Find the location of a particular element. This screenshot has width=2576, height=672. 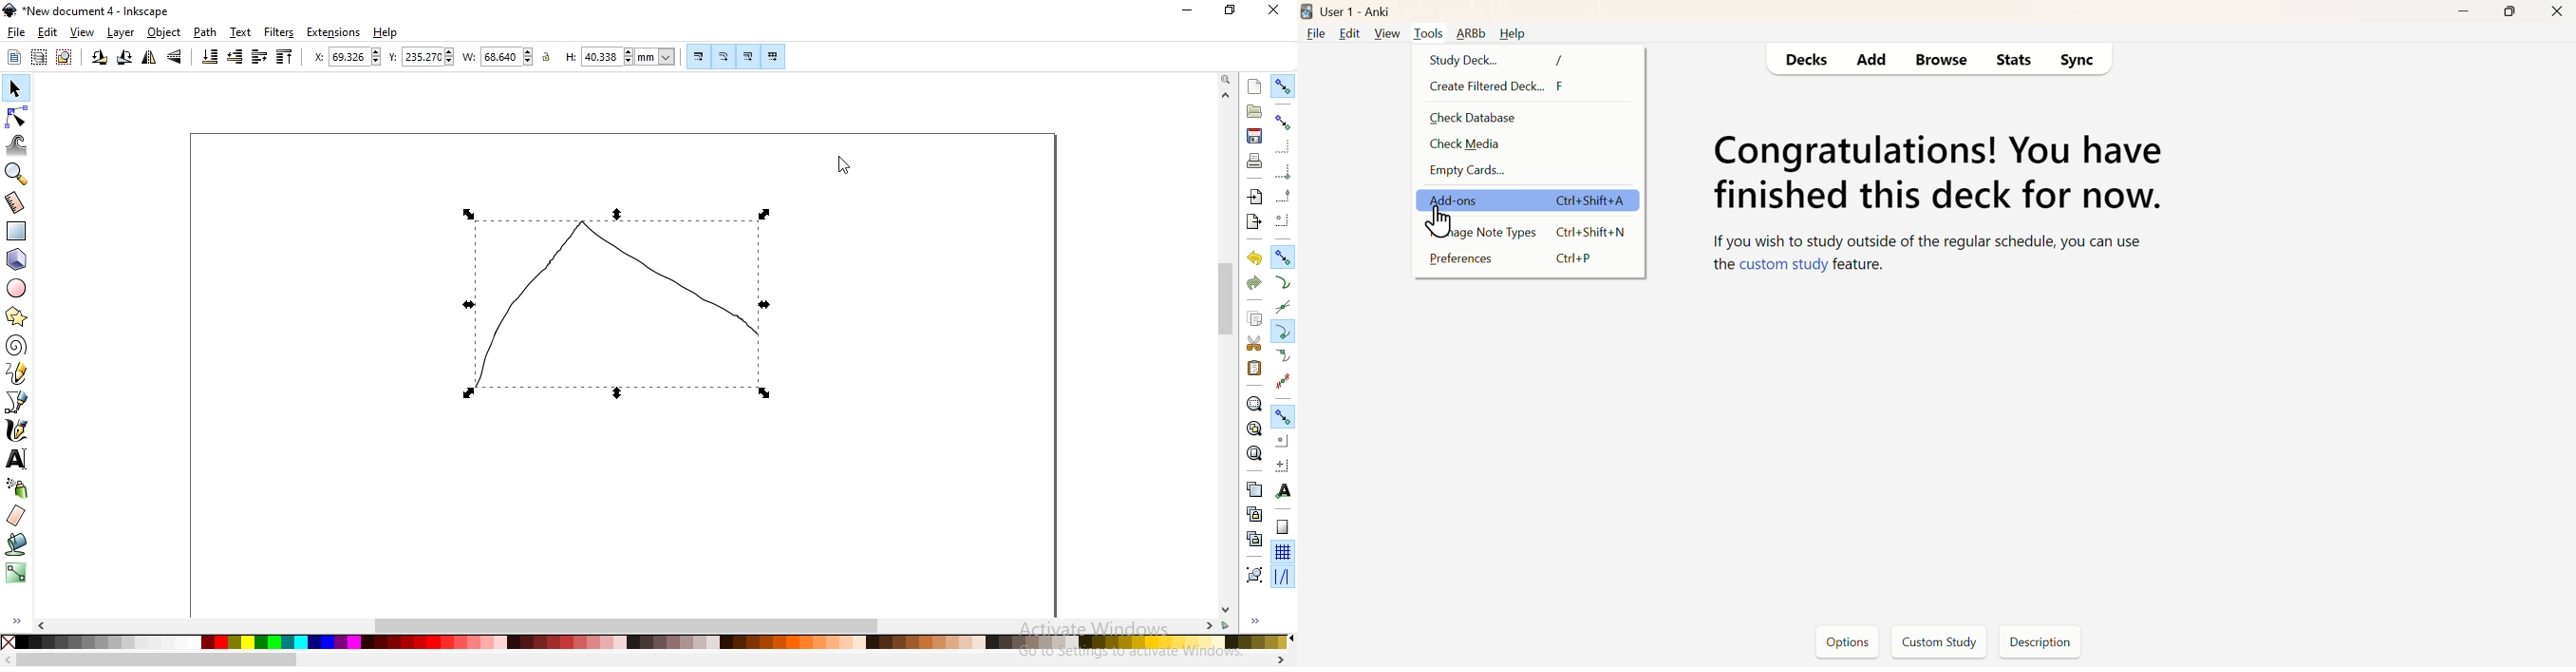

group selected objects is located at coordinates (1254, 574).